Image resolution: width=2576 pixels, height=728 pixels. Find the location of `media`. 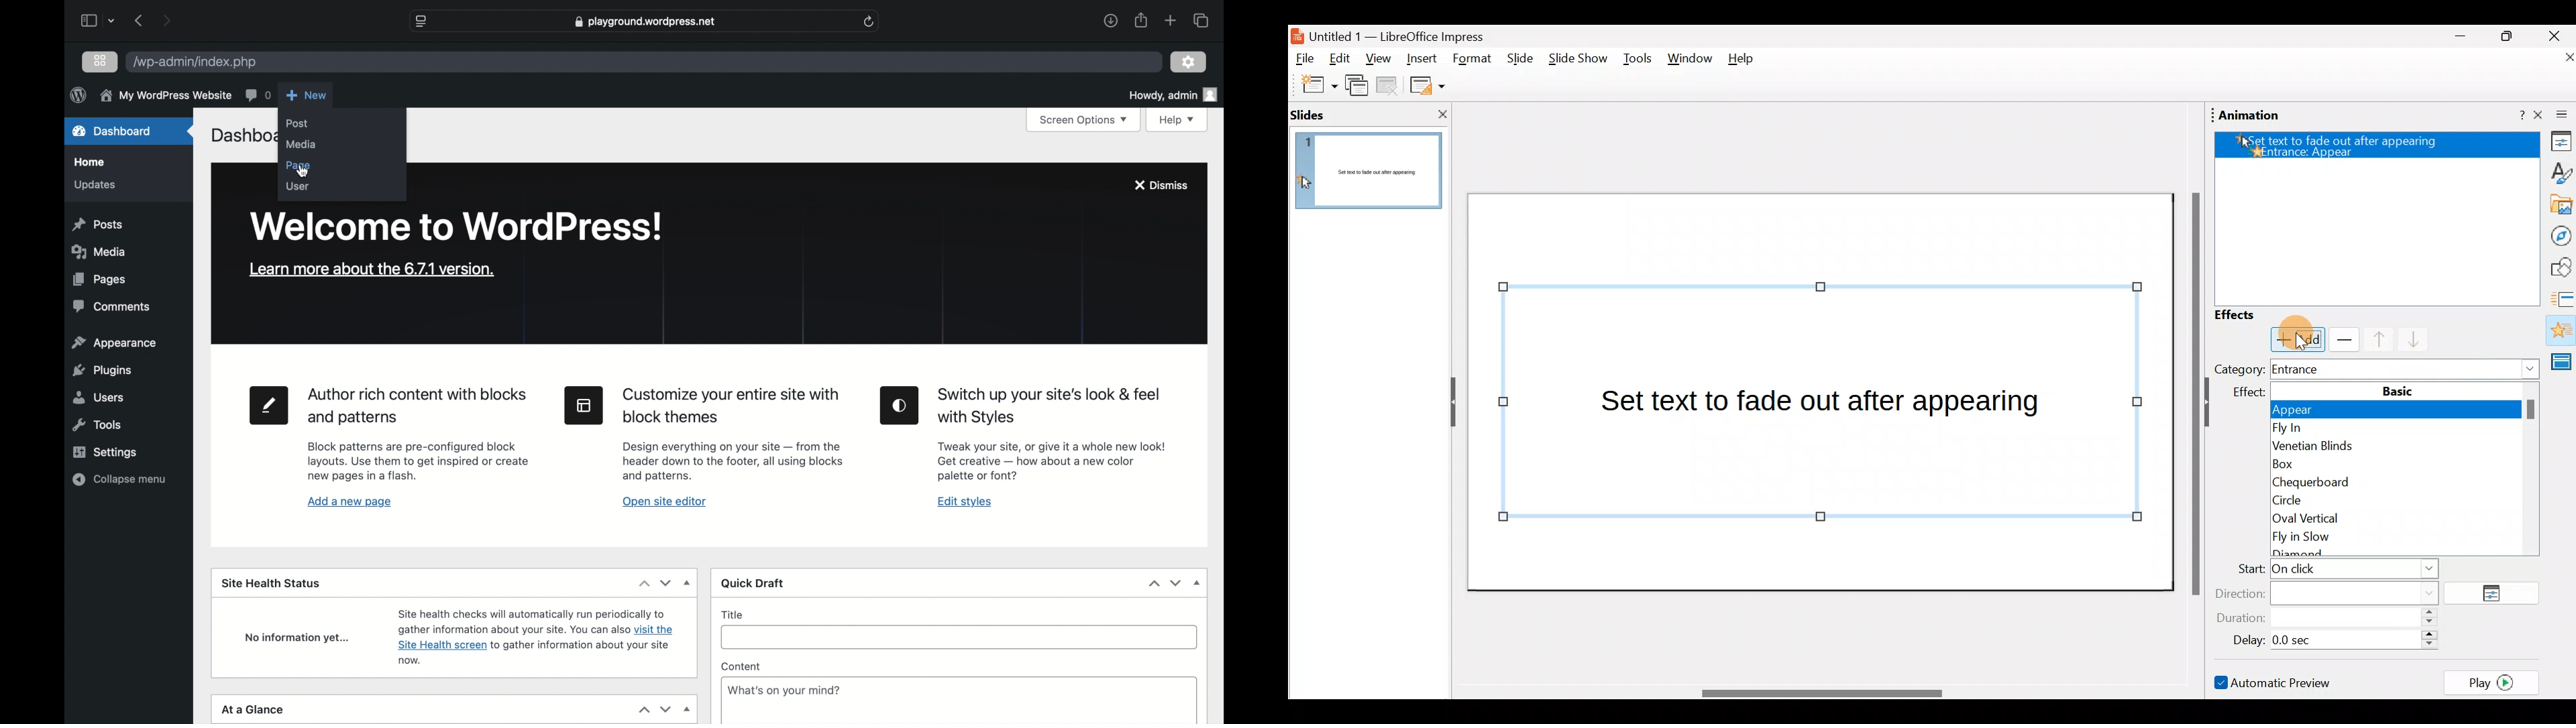

media is located at coordinates (299, 144).